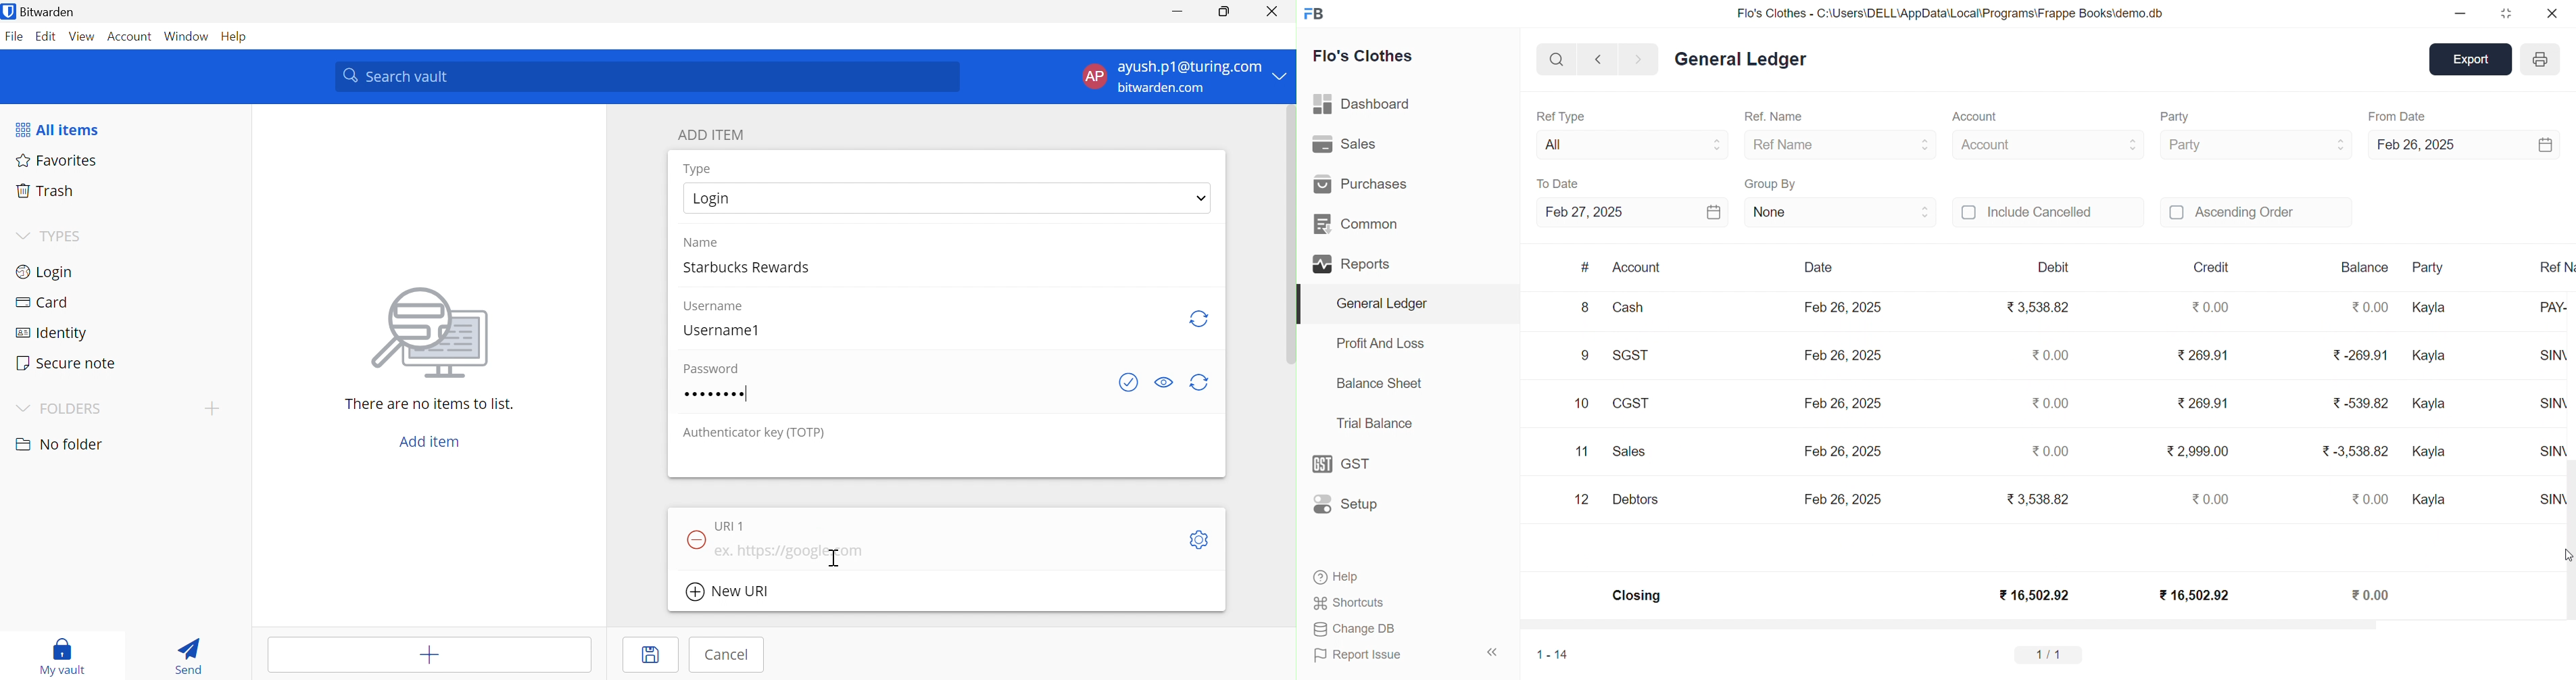 Image resolution: width=2576 pixels, height=700 pixels. What do you see at coordinates (2545, 361) in the screenshot?
I see `SINV-` at bounding box center [2545, 361].